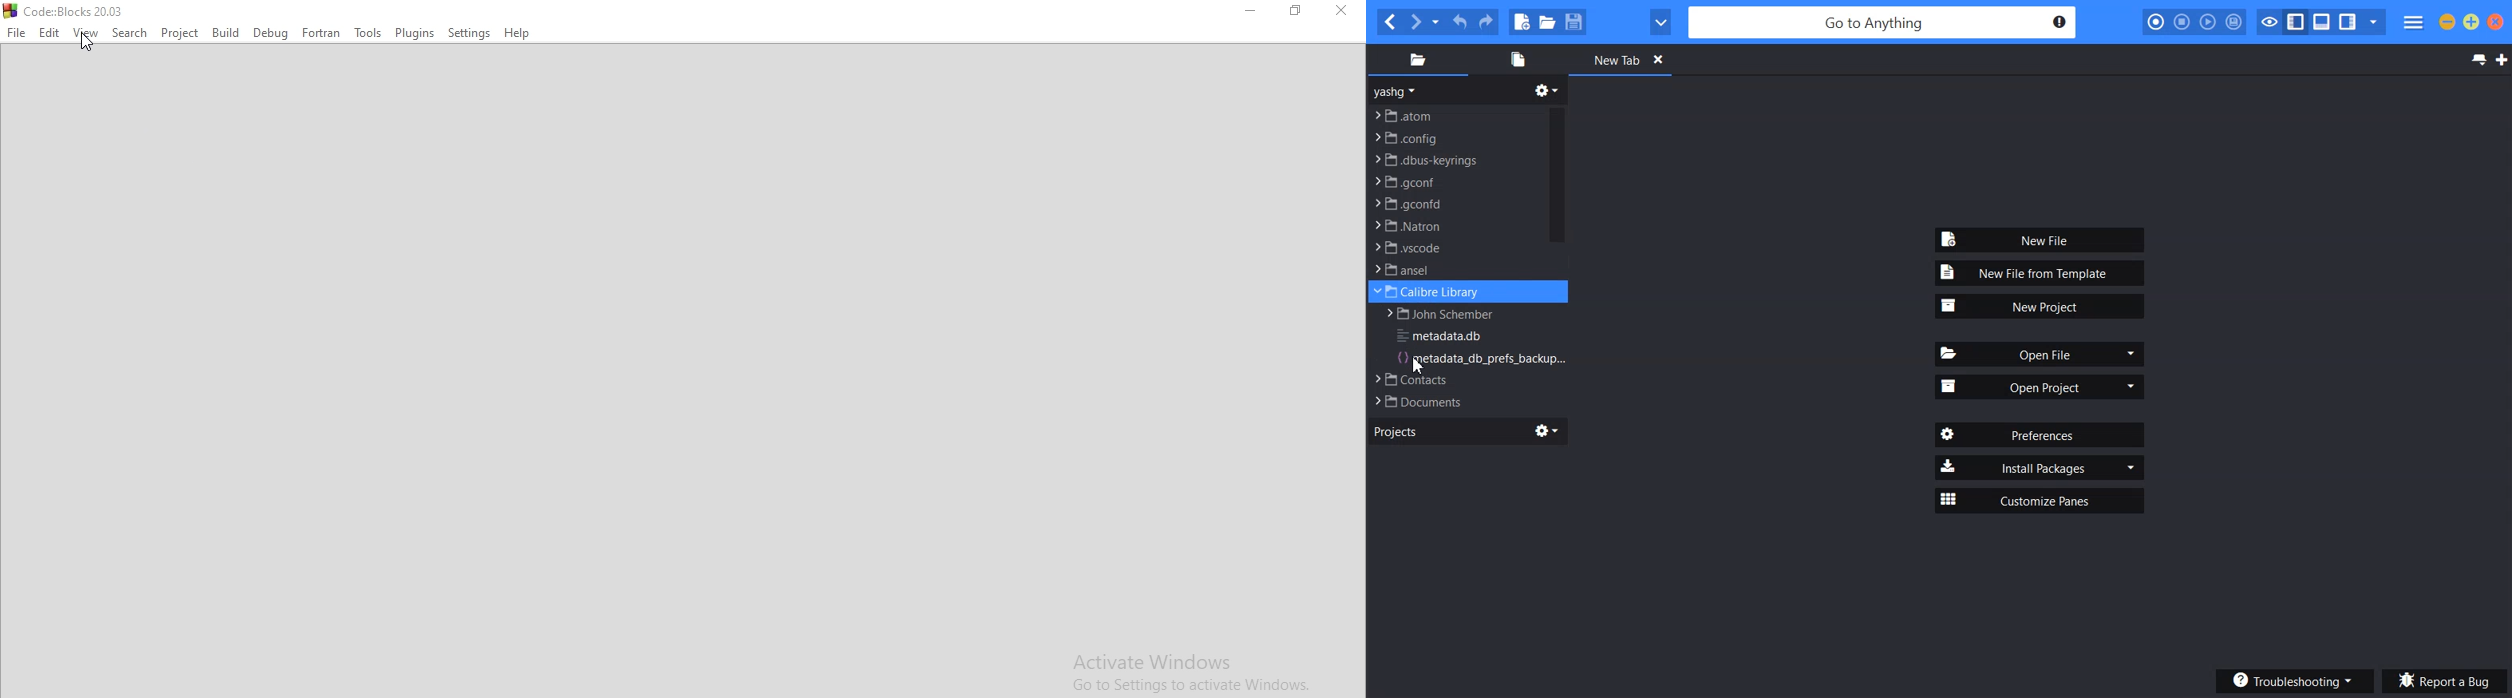  Describe the element at coordinates (2323, 22) in the screenshot. I see `Show/hide bottom pane` at that location.